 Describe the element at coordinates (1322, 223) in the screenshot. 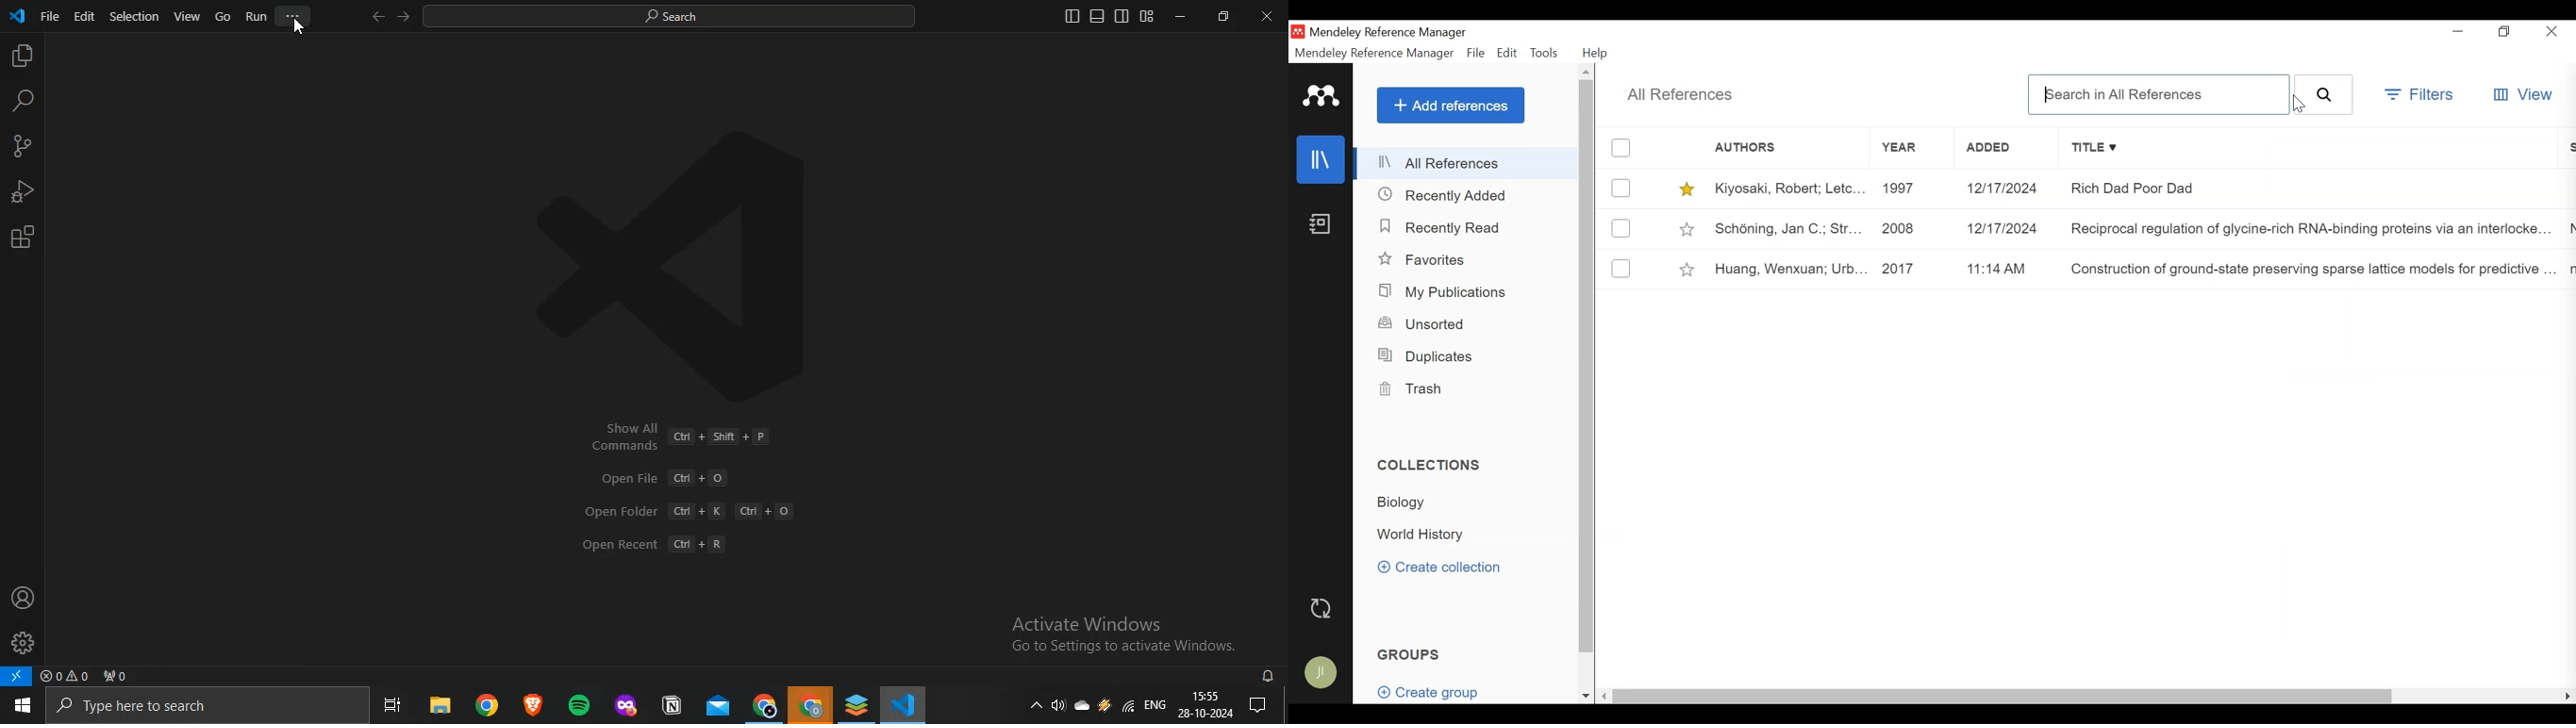

I see `Notebook` at that location.